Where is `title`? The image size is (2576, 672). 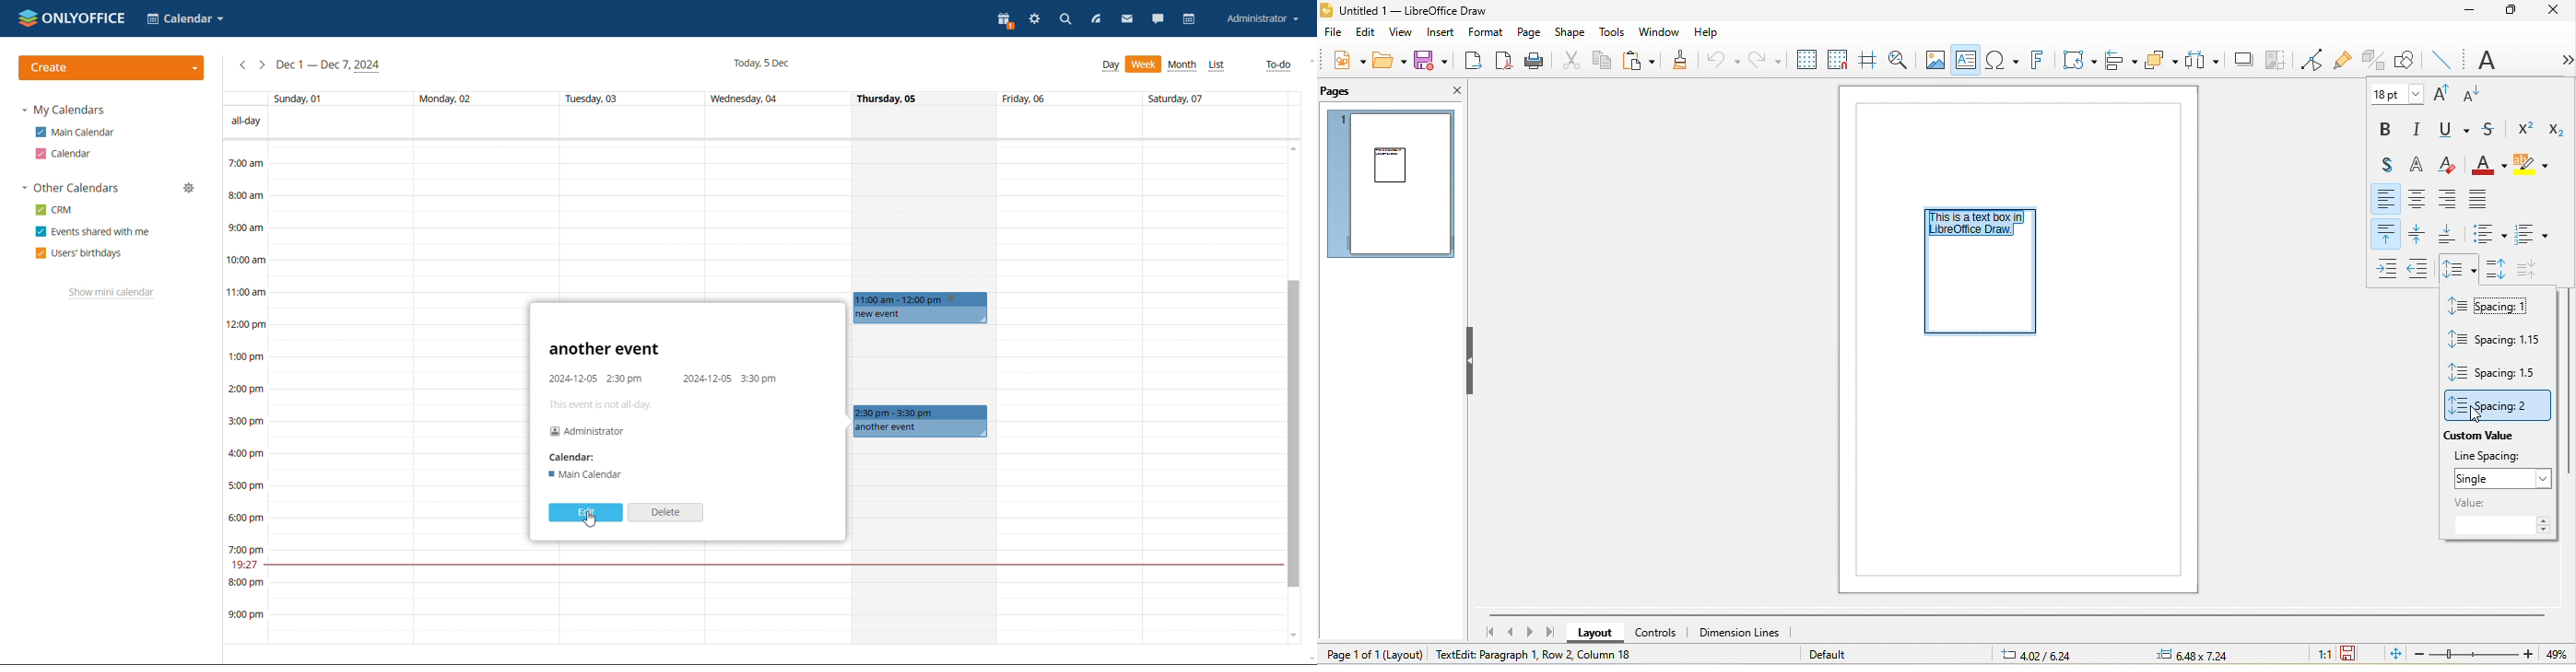 title is located at coordinates (1416, 11).